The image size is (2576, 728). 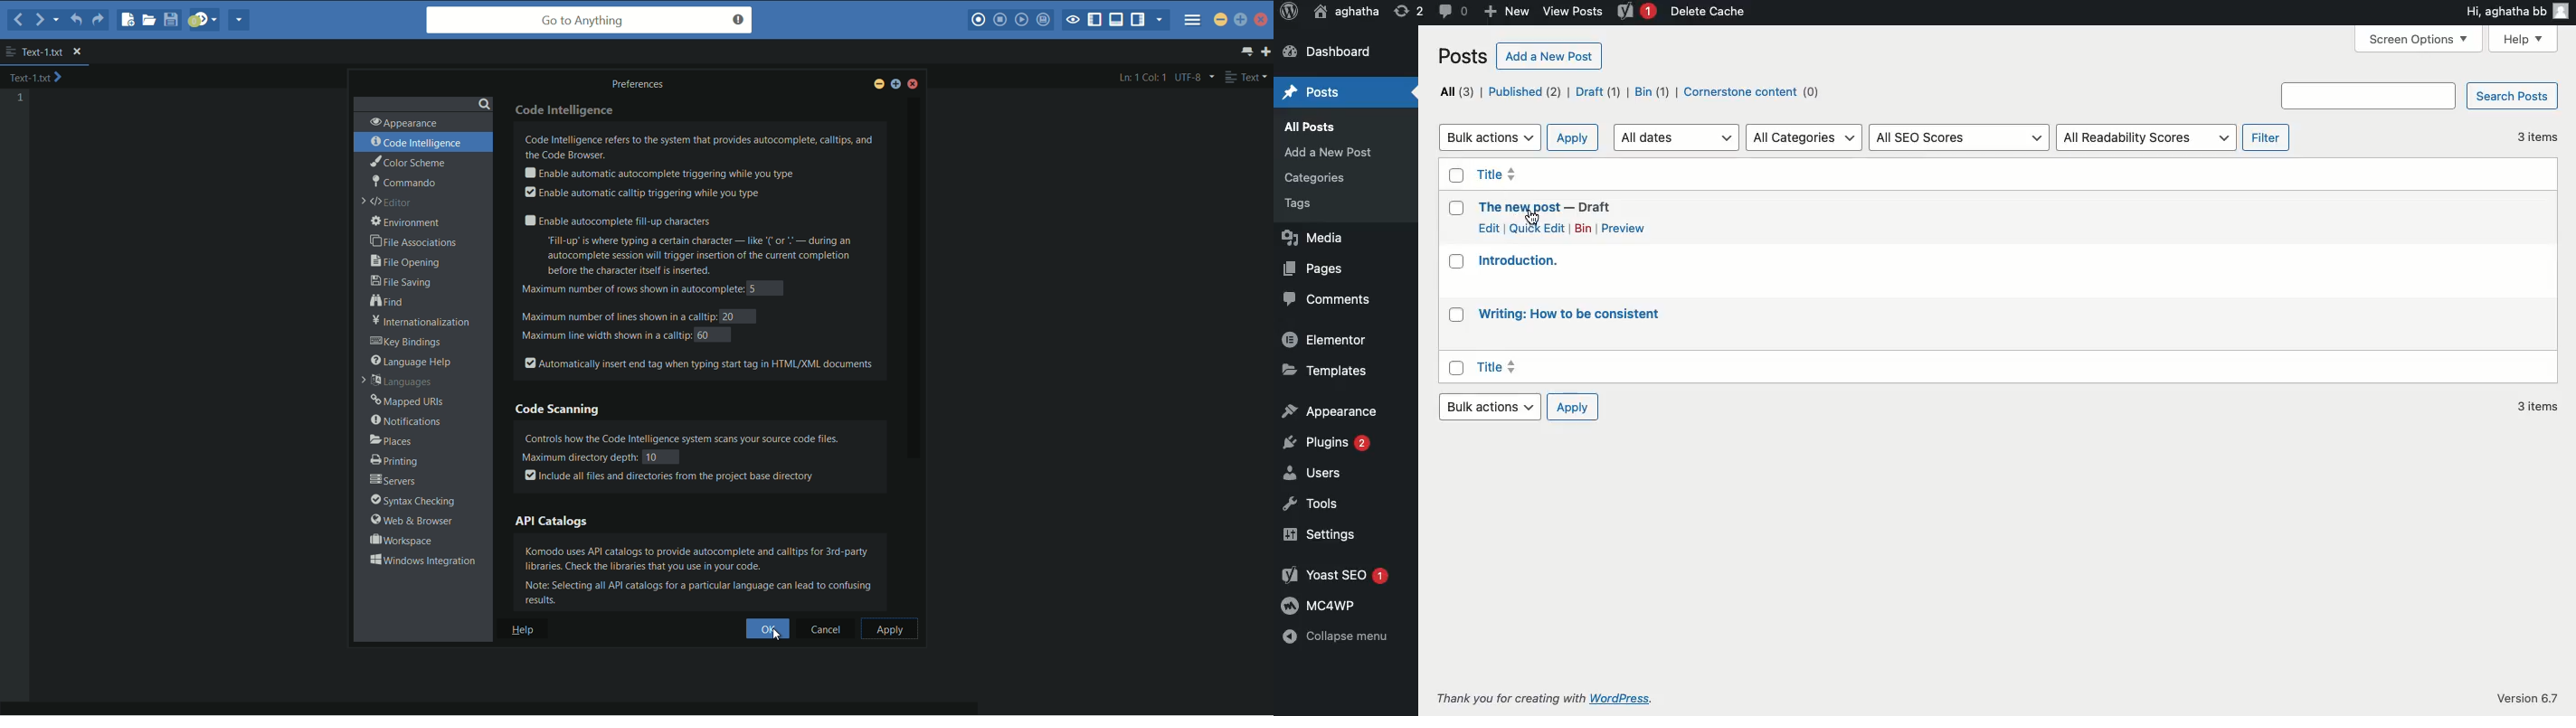 I want to click on All dates, so click(x=1674, y=137).